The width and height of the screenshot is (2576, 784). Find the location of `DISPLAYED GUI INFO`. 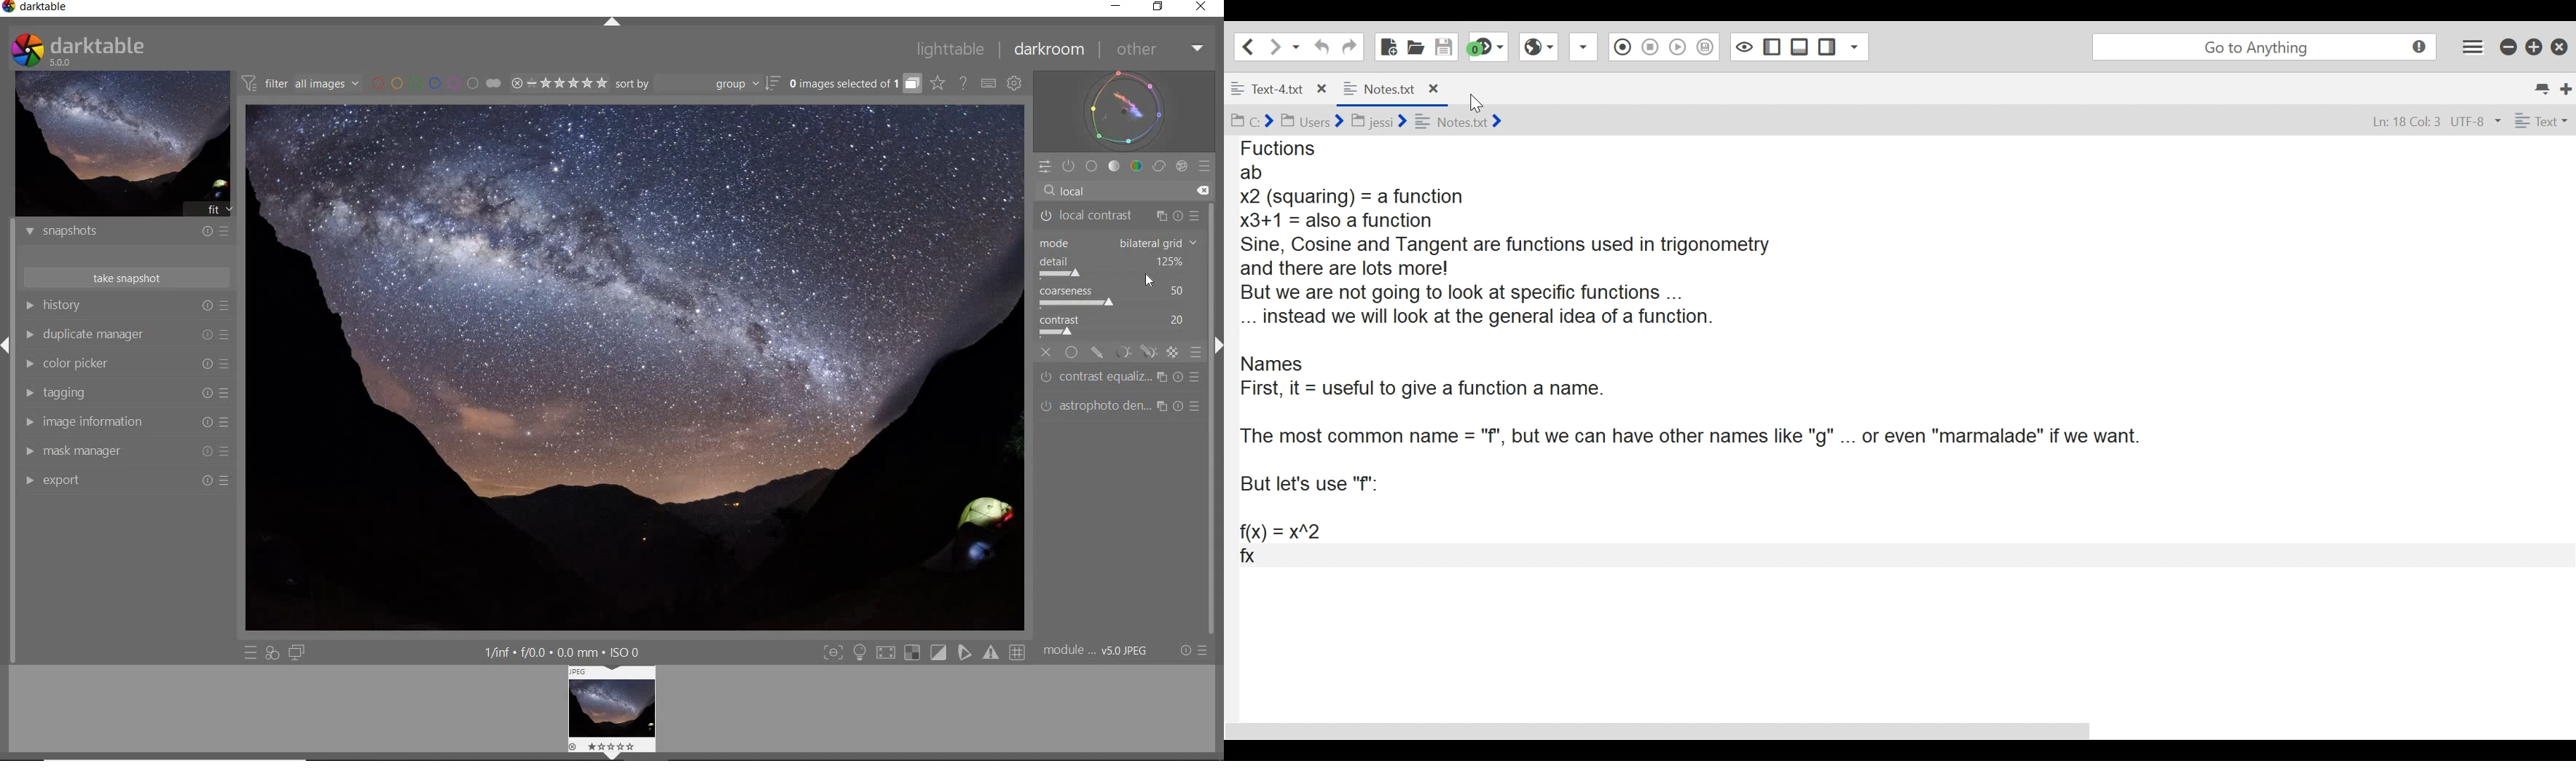

DISPLAYED GUI INFO is located at coordinates (562, 652).